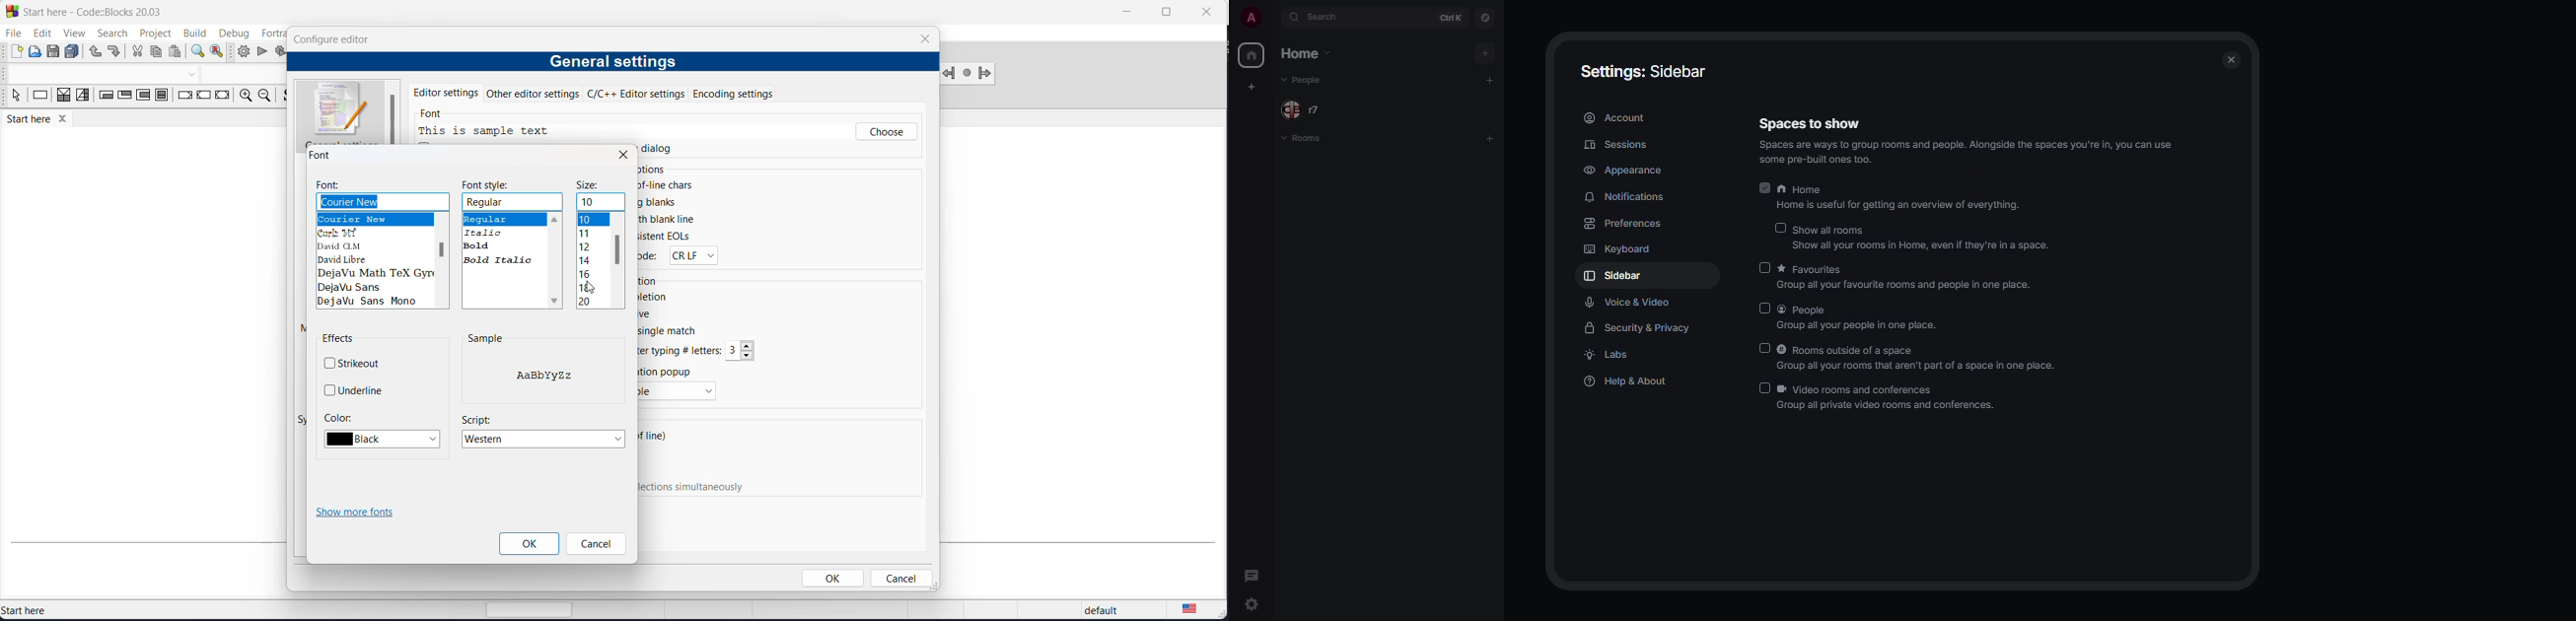 The height and width of the screenshot is (644, 2576). I want to click on threads, so click(1252, 578).